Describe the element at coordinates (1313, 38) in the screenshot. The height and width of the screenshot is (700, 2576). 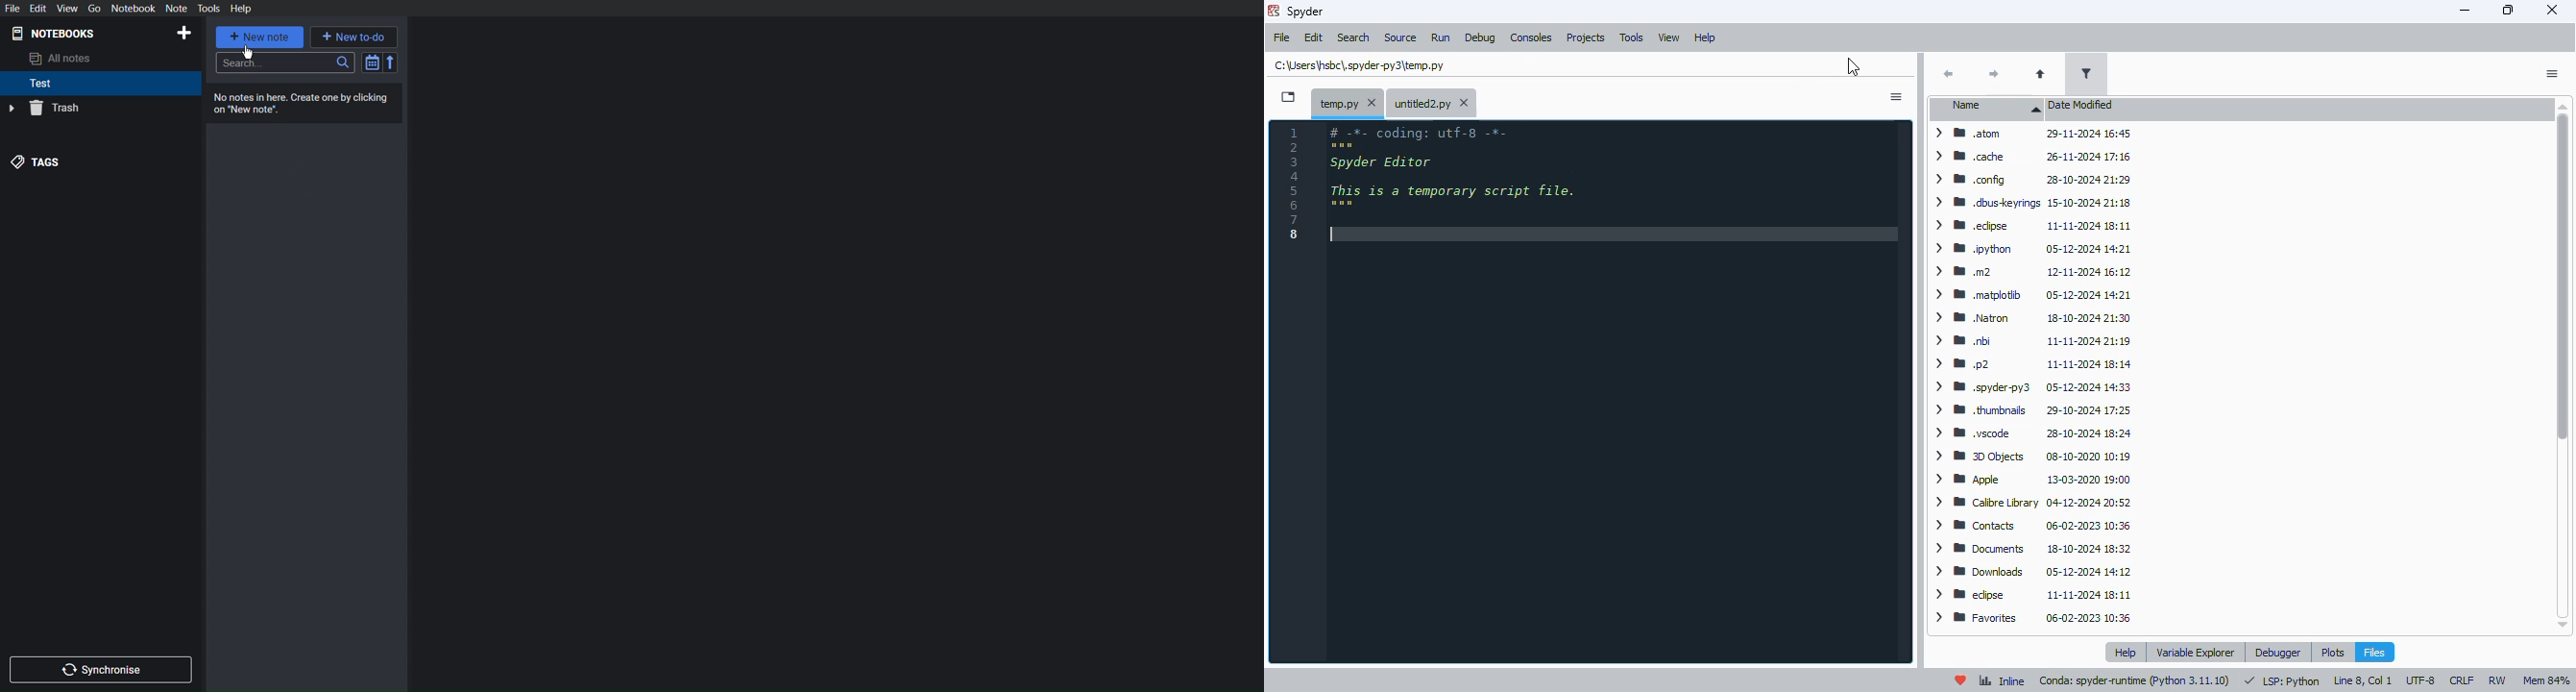
I see `edit` at that location.